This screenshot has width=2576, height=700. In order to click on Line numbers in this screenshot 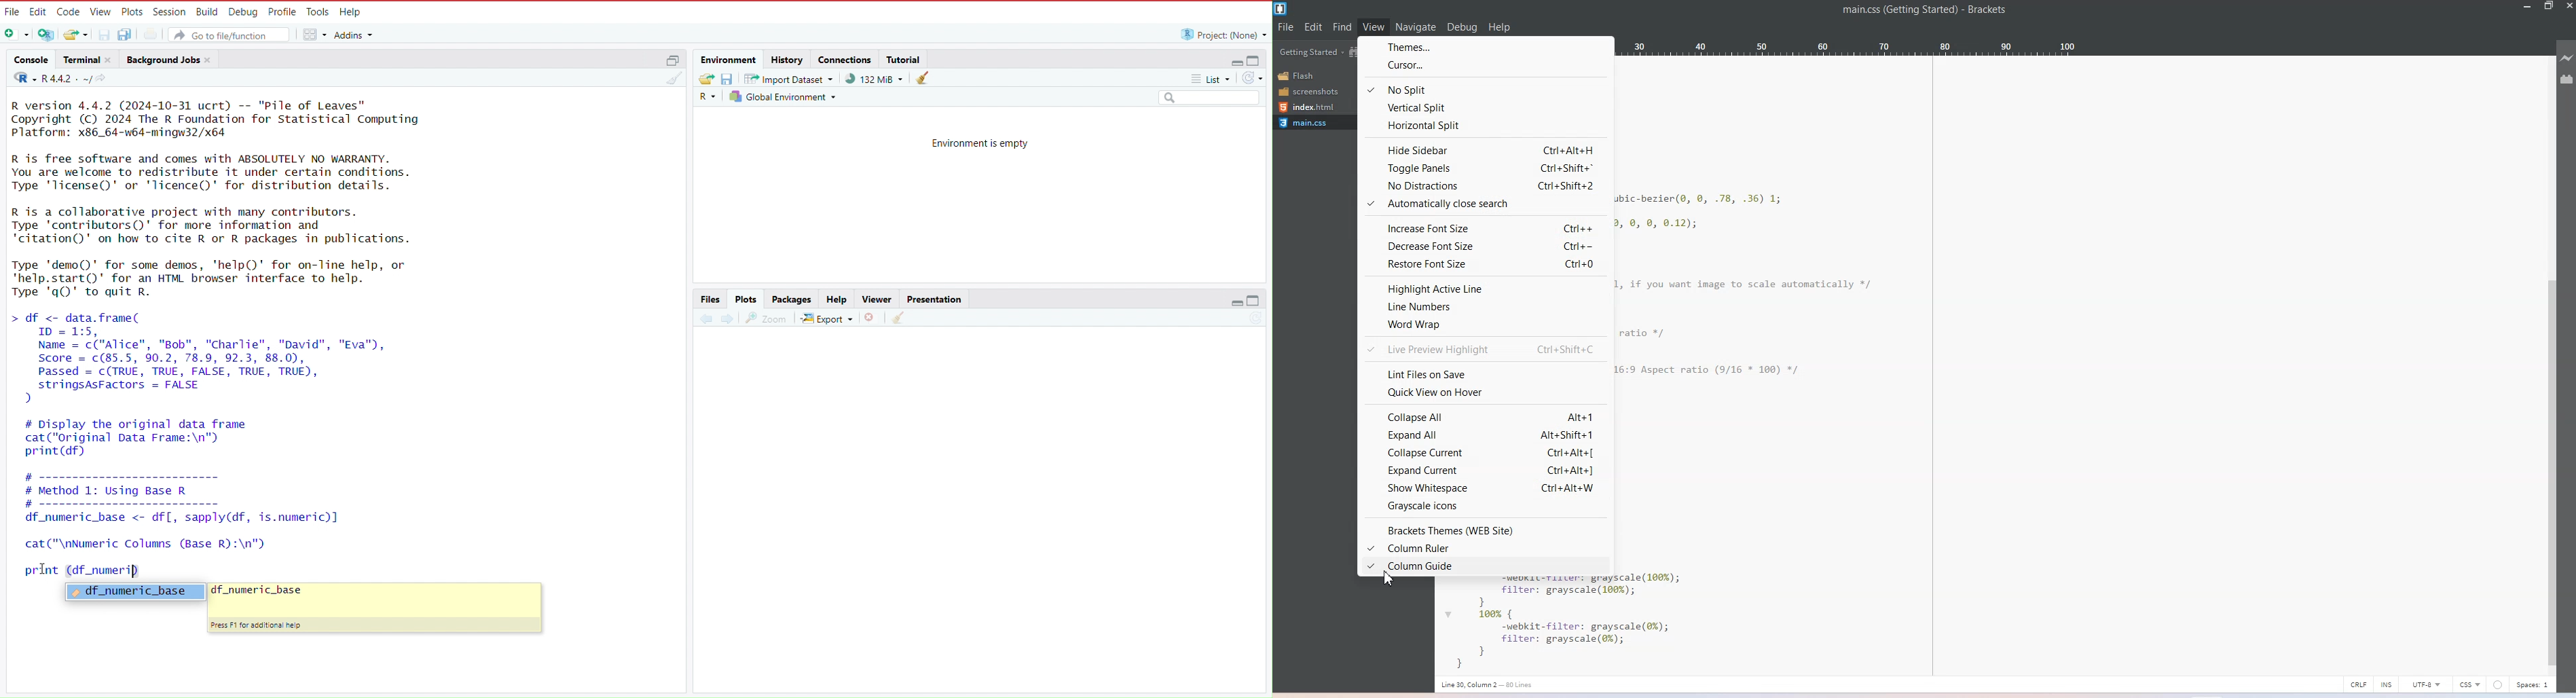, I will do `click(1484, 307)`.